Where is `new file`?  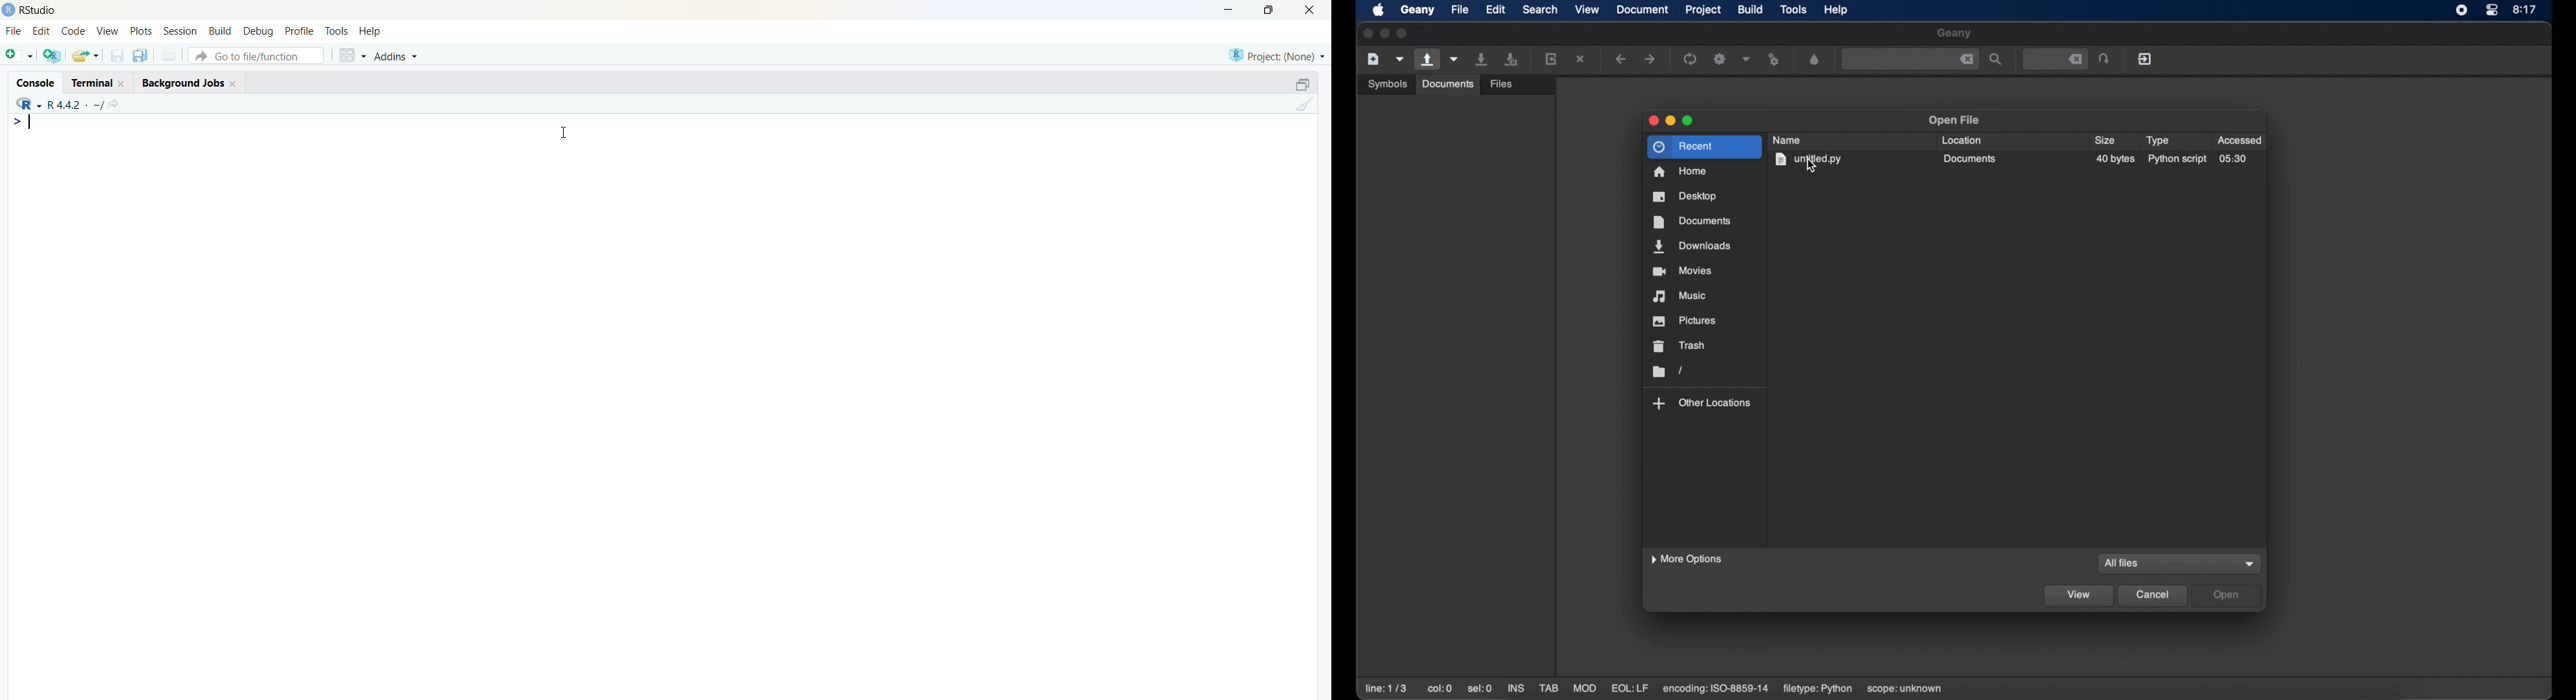
new file is located at coordinates (19, 53).